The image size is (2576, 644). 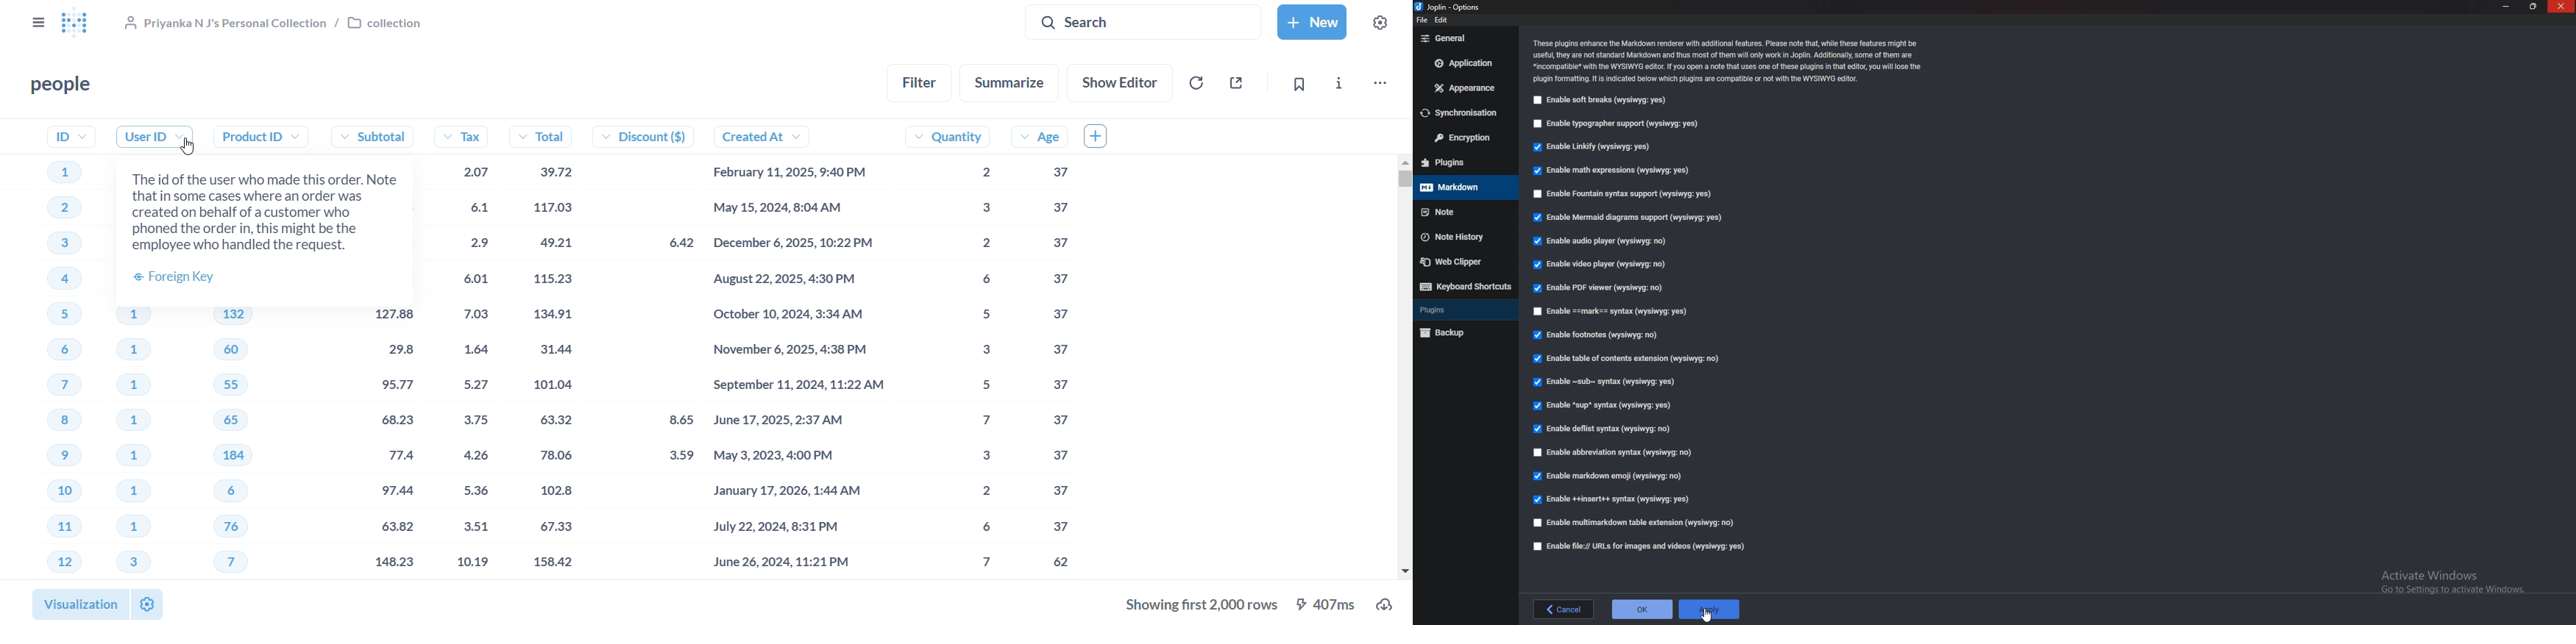 What do you see at coordinates (1627, 311) in the screenshot?
I see `Enable Mark syntax` at bounding box center [1627, 311].